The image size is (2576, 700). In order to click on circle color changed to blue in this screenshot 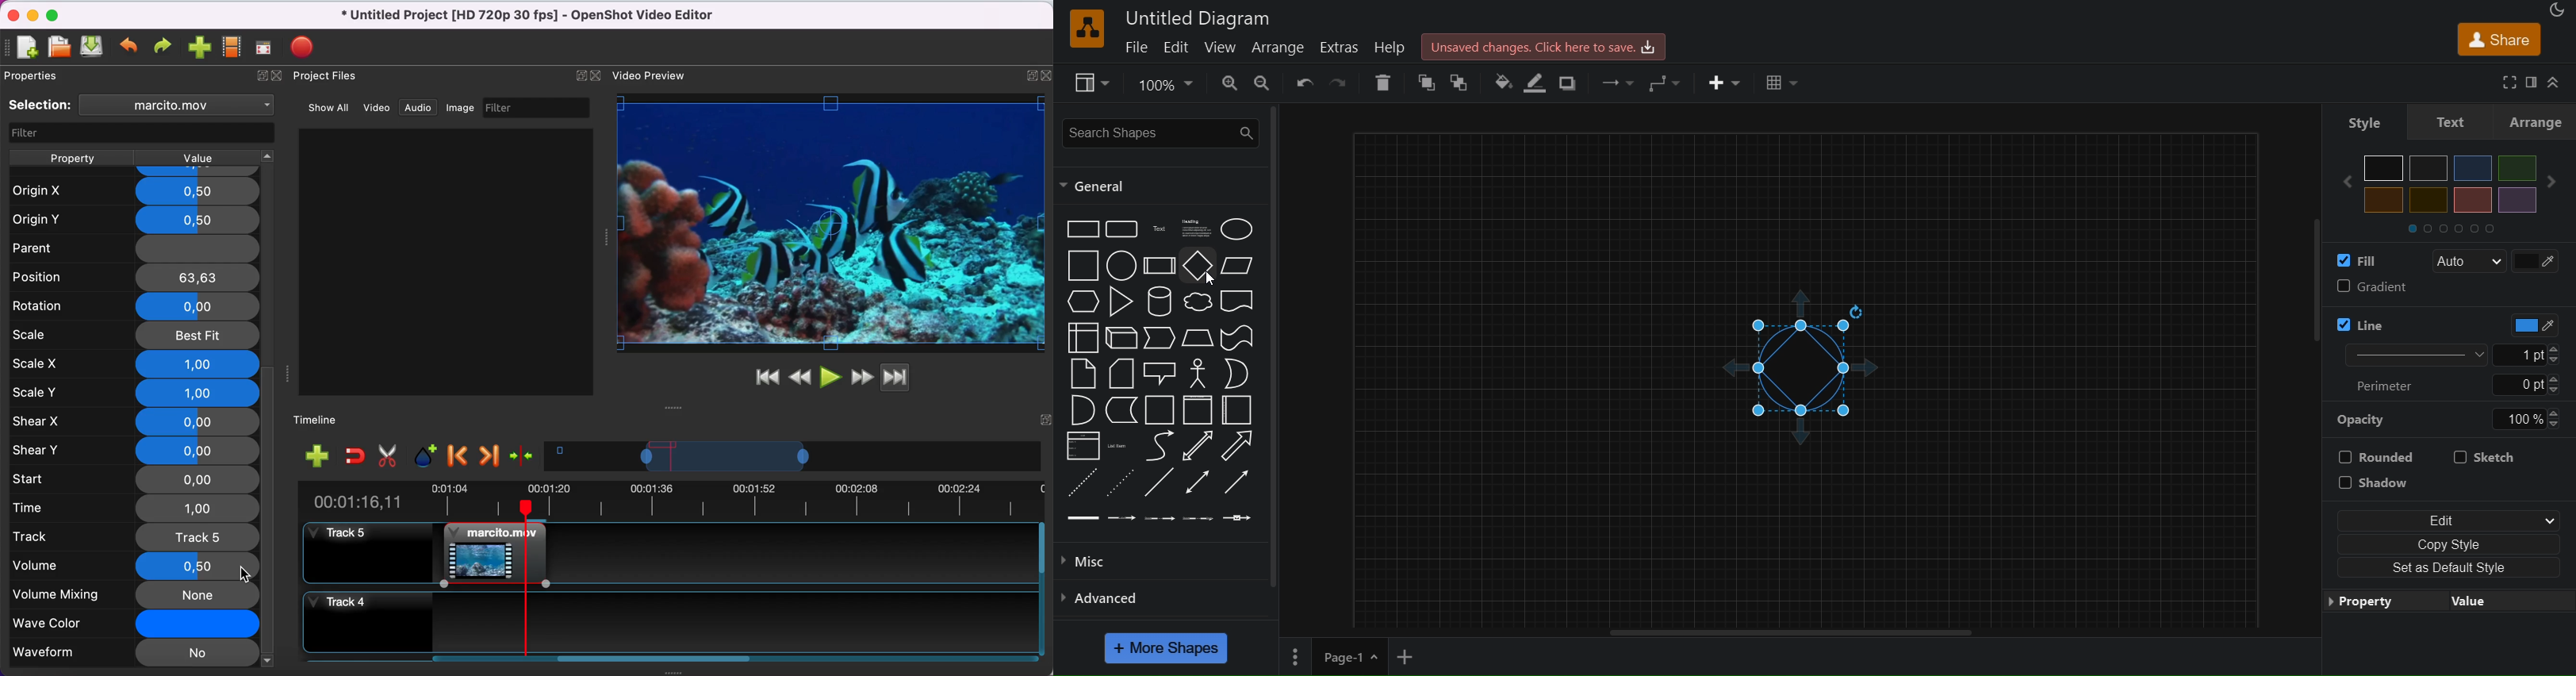, I will do `click(1813, 367)`.